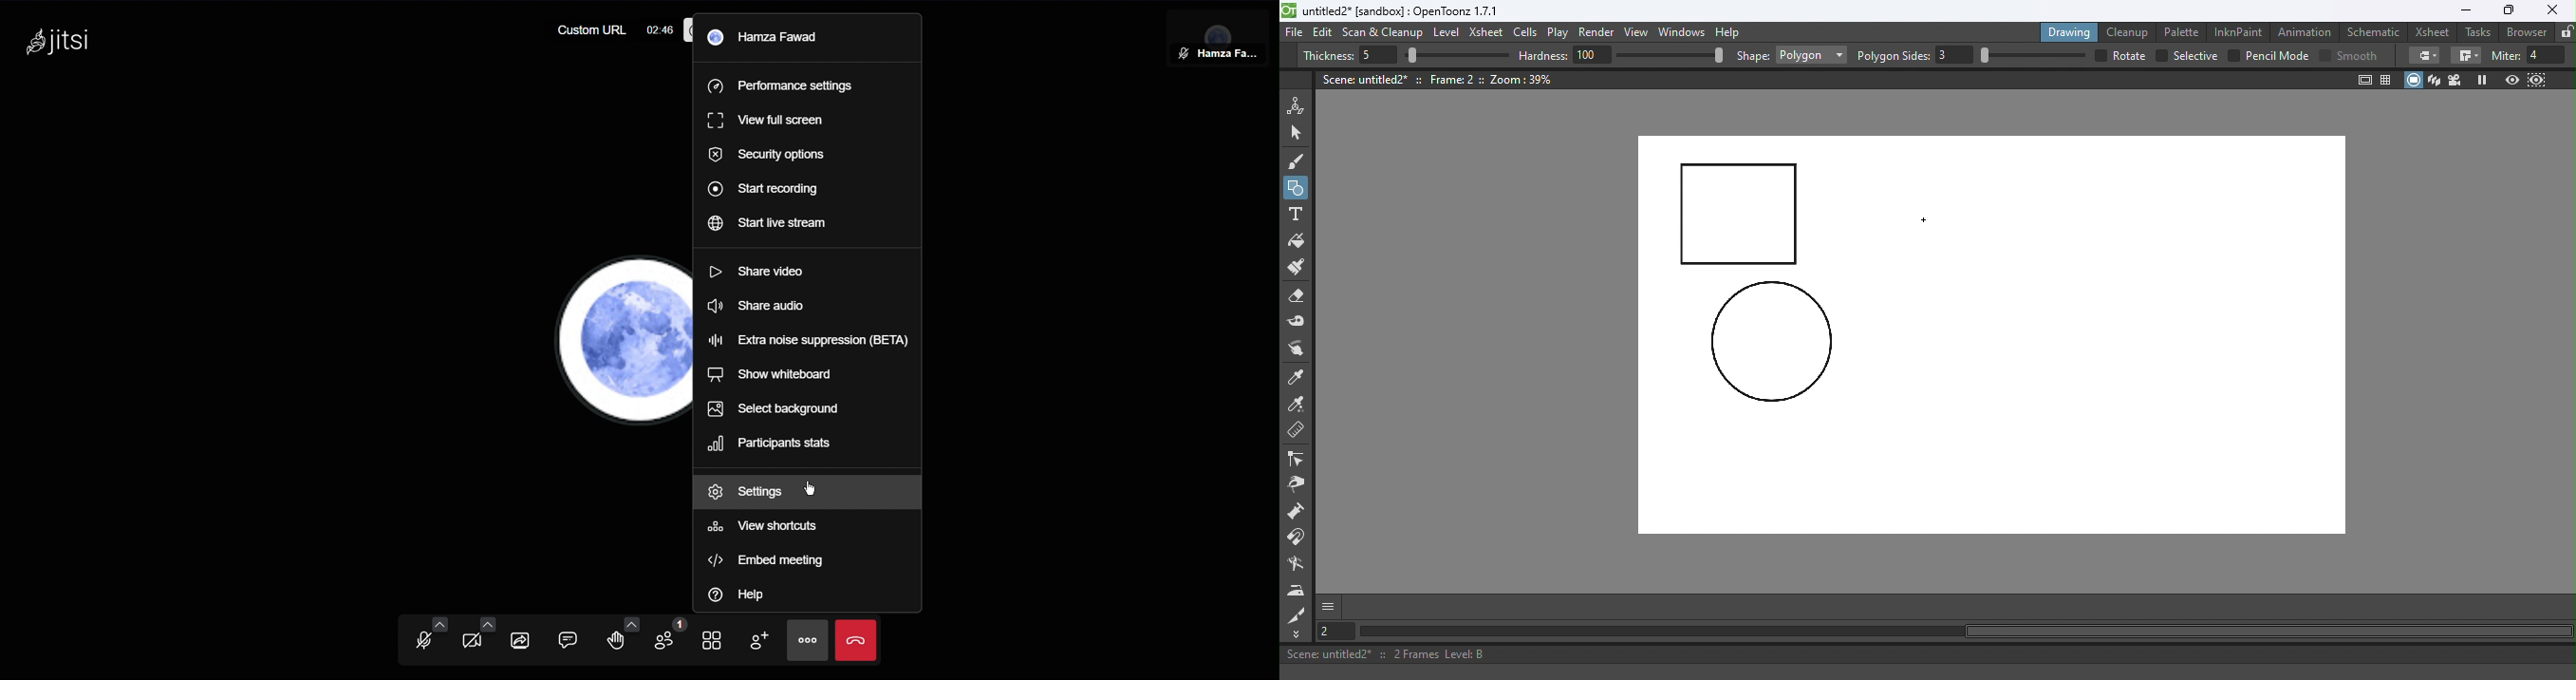  Describe the element at coordinates (2506, 11) in the screenshot. I see `Maximize` at that location.